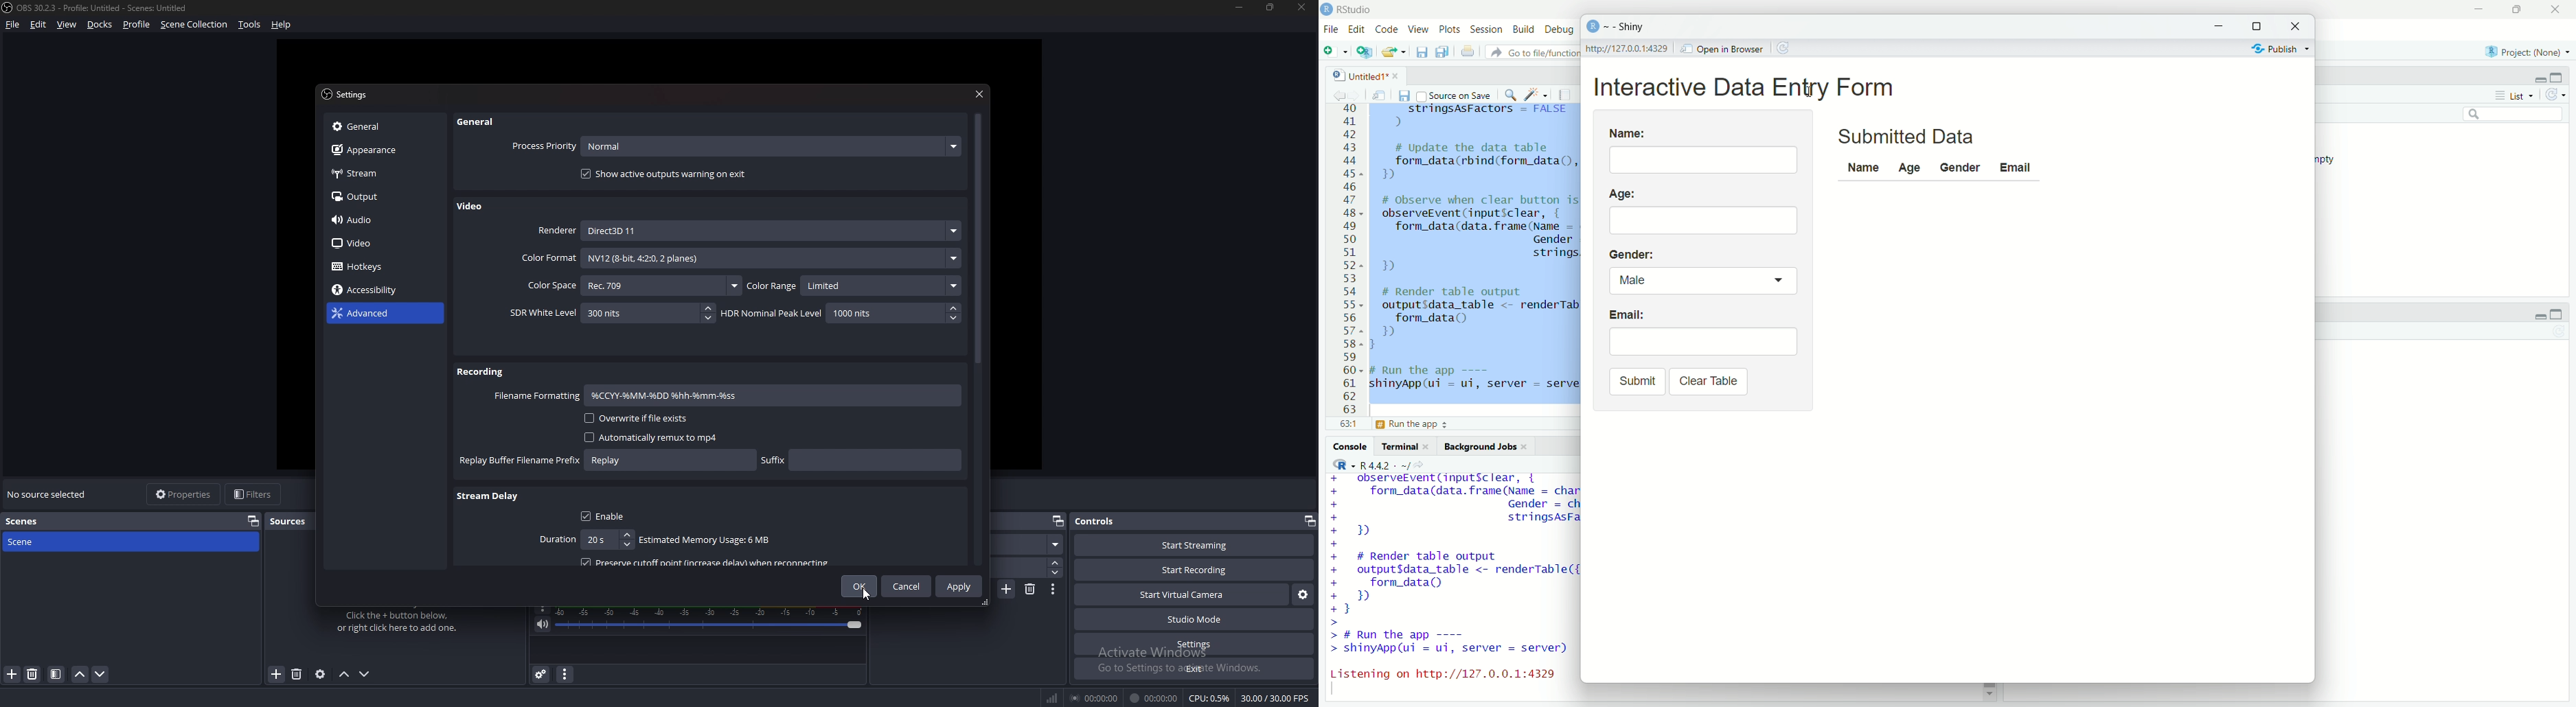 The height and width of the screenshot is (728, 2576). I want to click on Build, so click(1524, 29).